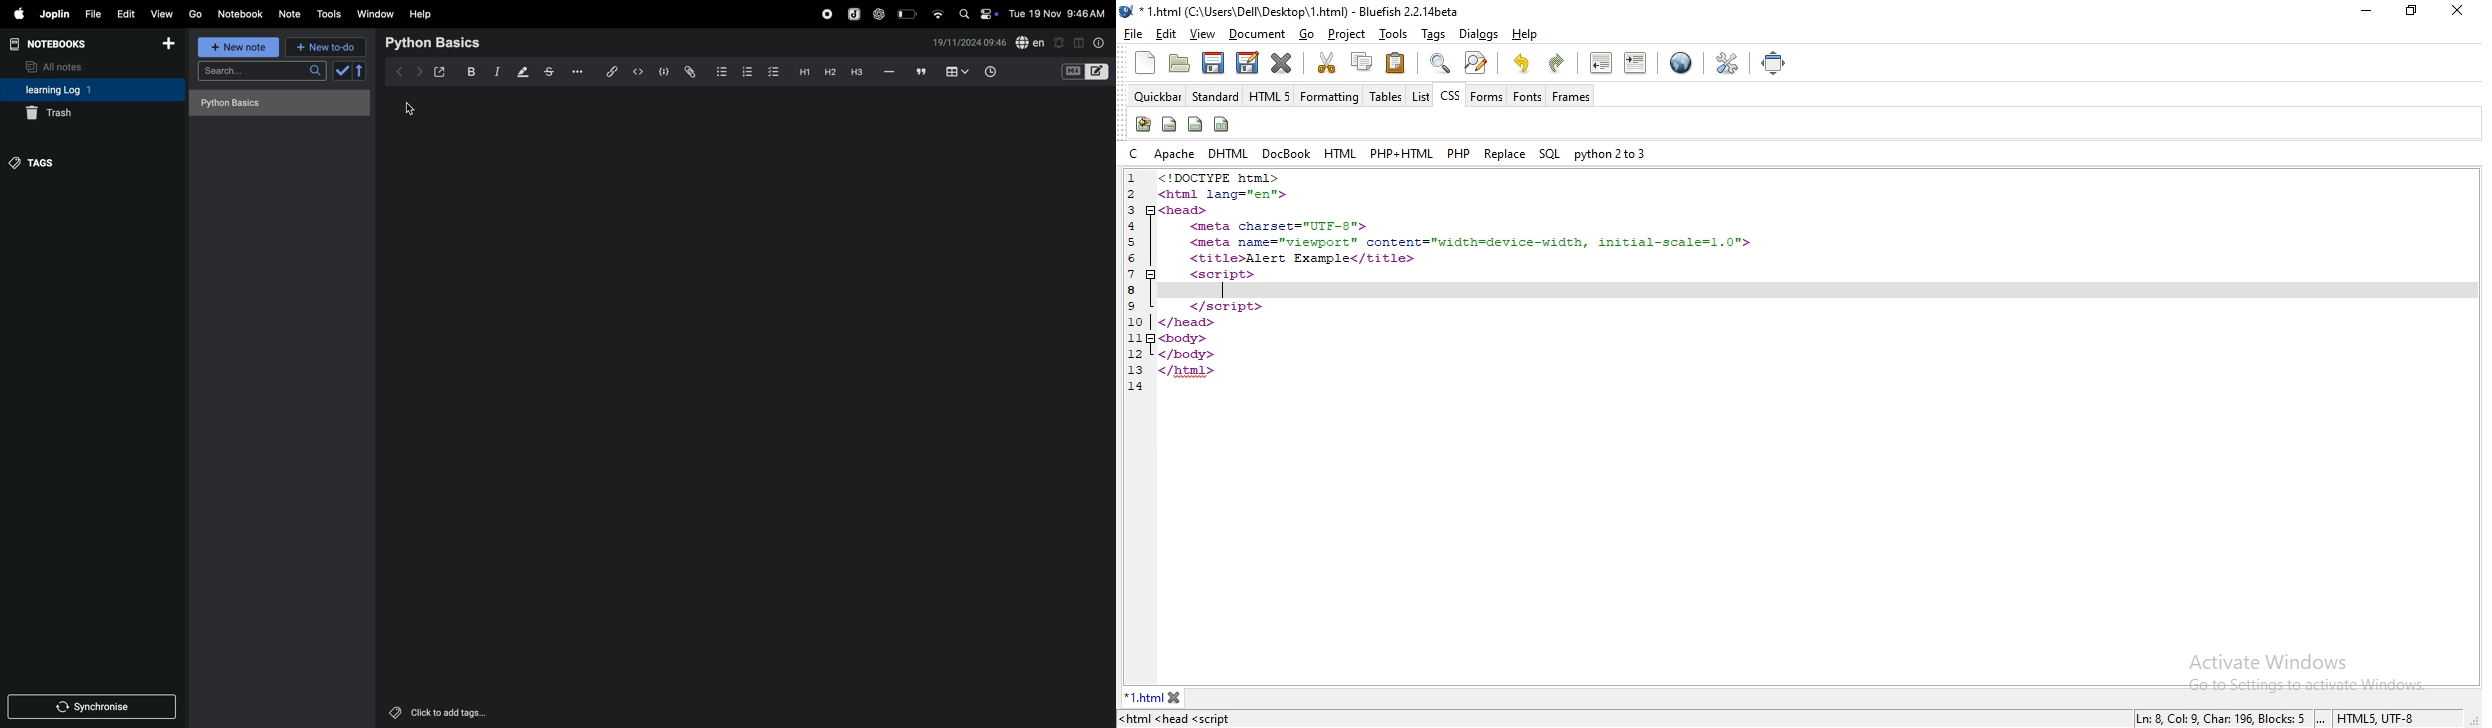 Image resolution: width=2492 pixels, height=728 pixels. Describe the element at coordinates (1136, 179) in the screenshot. I see `1` at that location.